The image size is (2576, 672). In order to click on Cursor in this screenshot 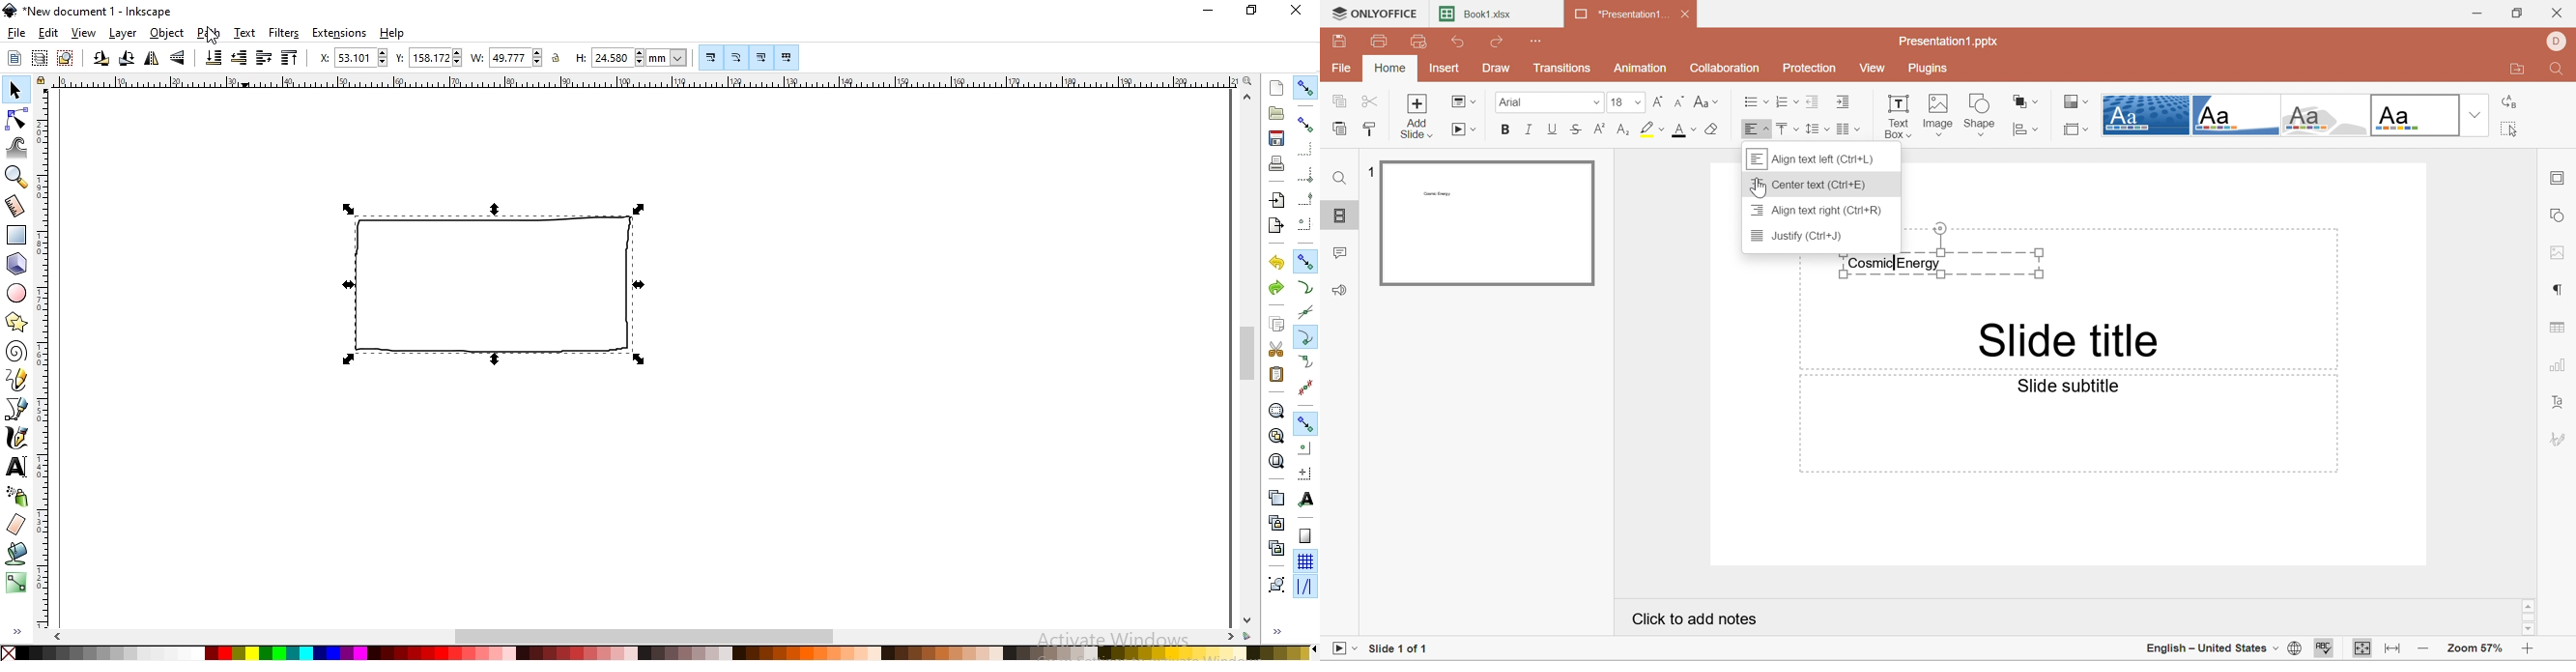, I will do `click(1759, 188)`.